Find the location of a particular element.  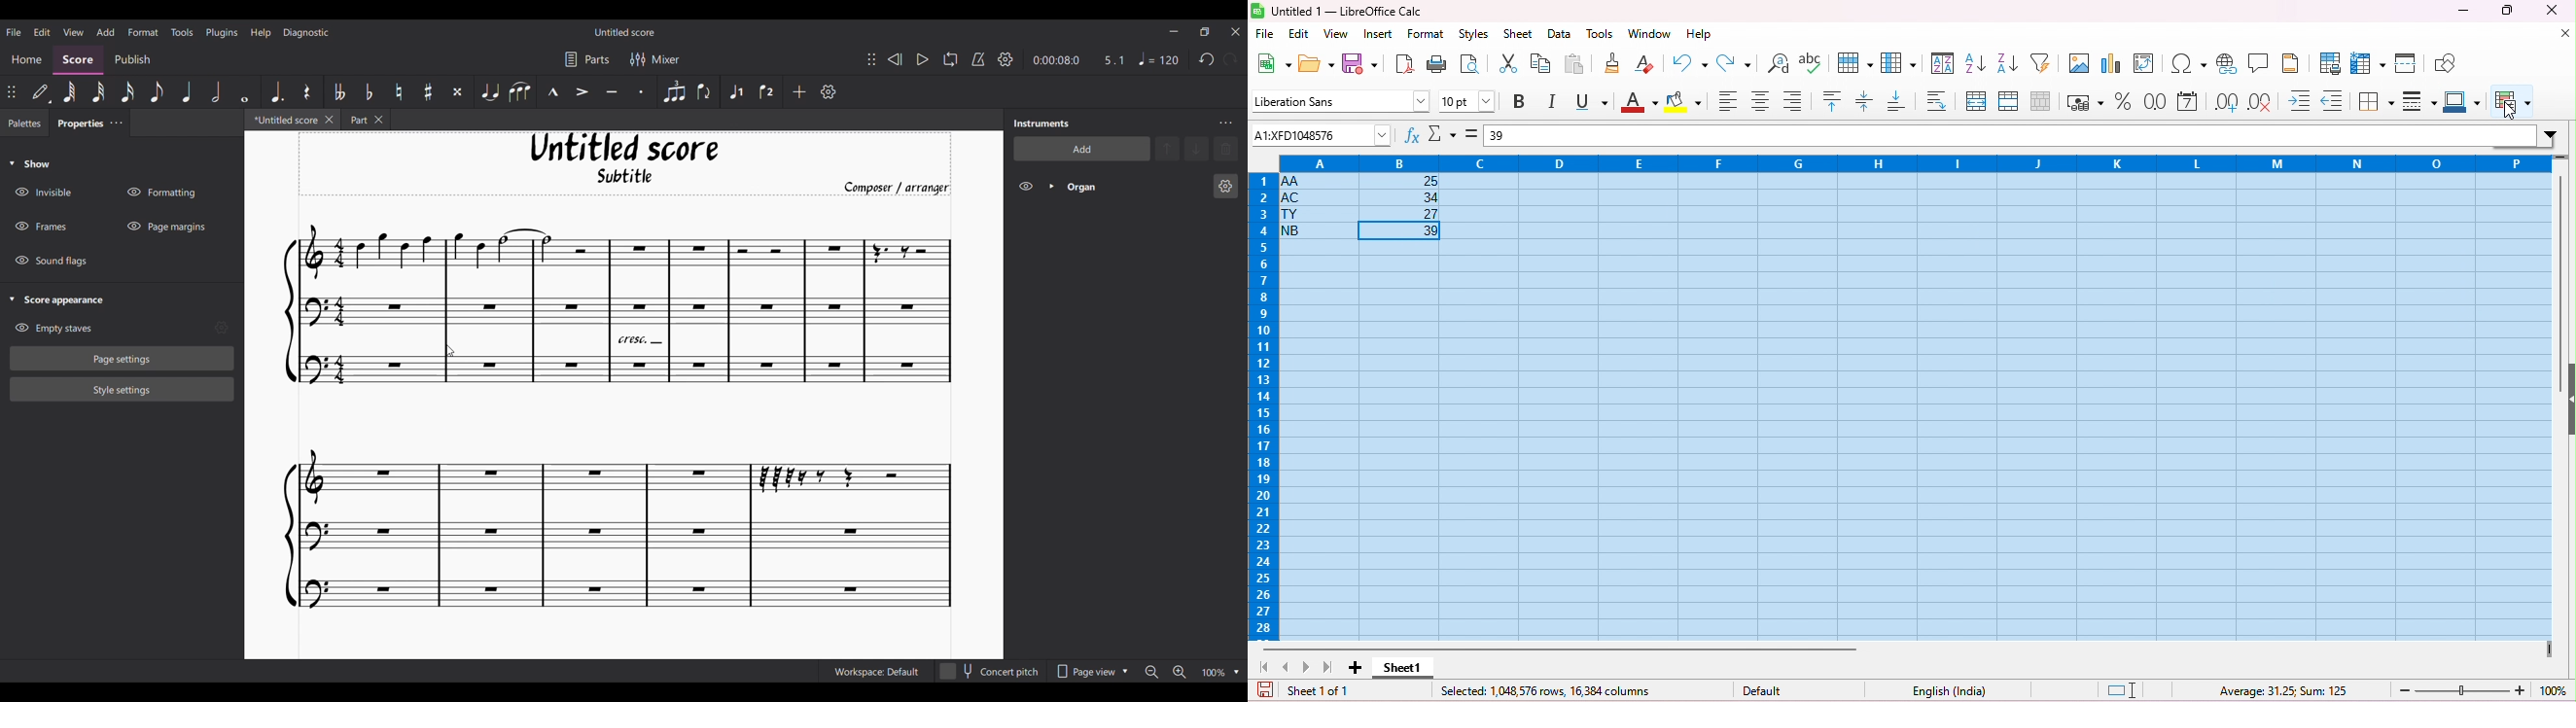

Toggle natural is located at coordinates (399, 92).